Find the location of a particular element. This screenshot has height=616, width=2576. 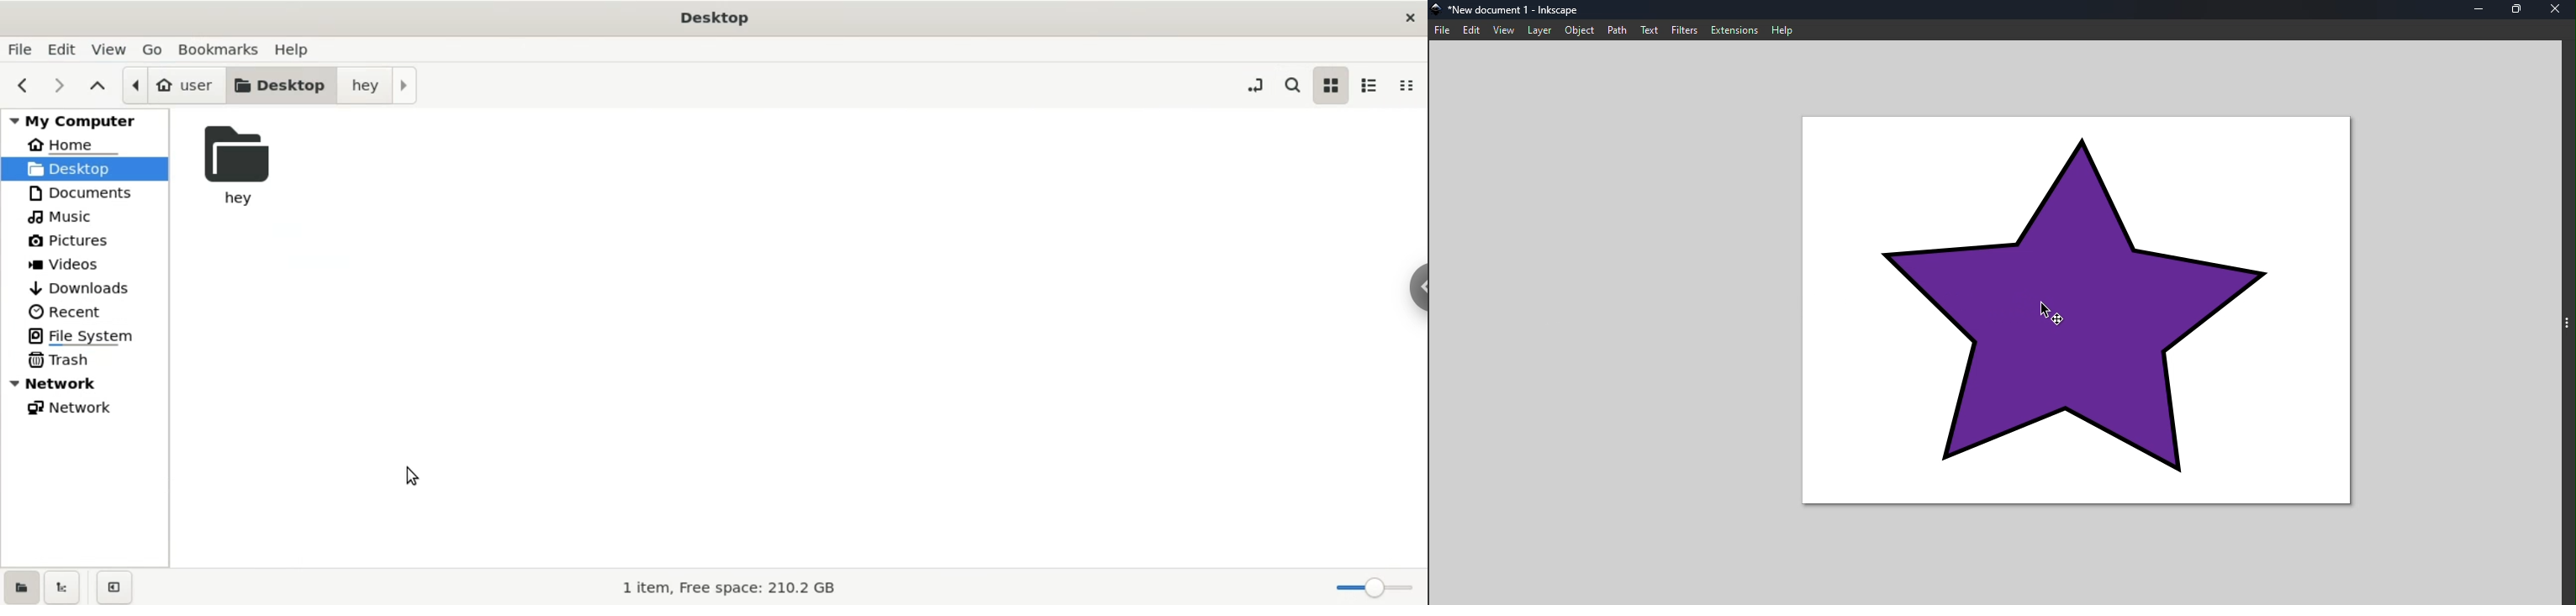

File is located at coordinates (1442, 30).